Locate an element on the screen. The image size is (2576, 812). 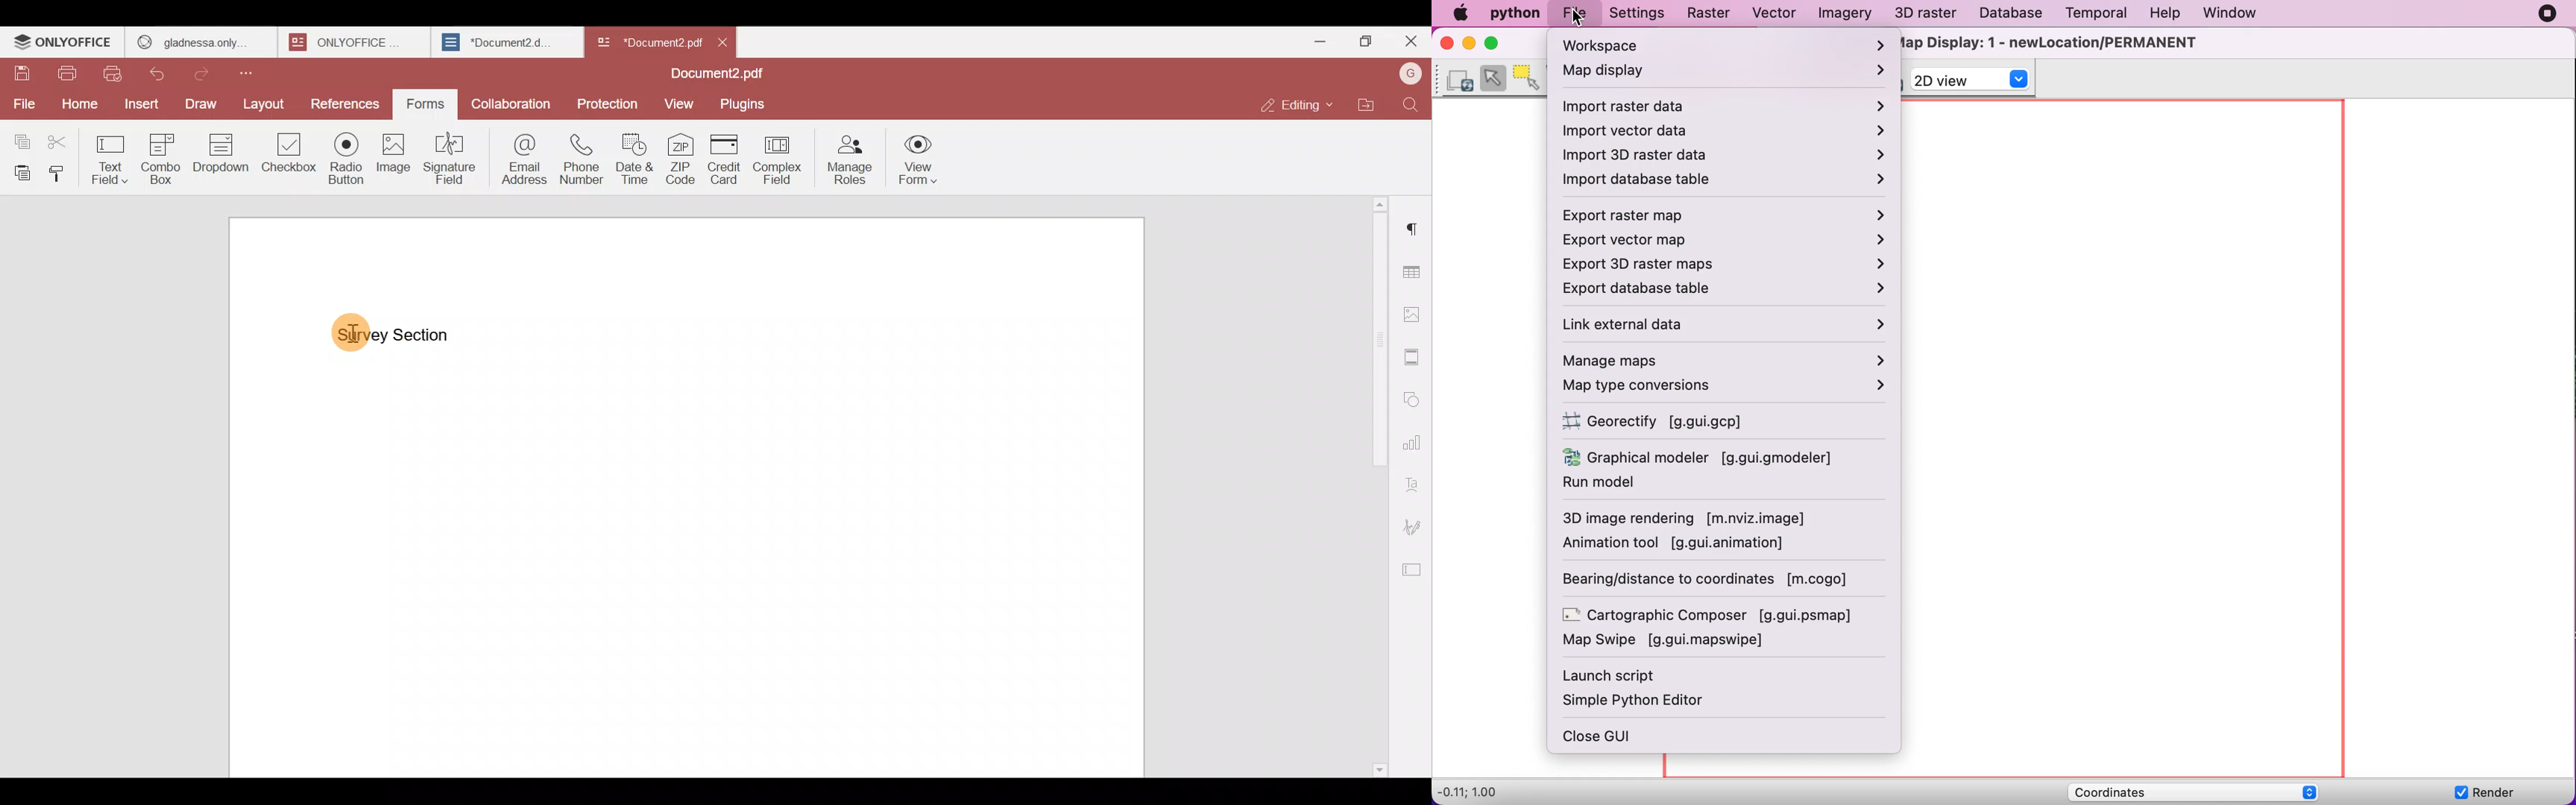
Undo is located at coordinates (160, 75).